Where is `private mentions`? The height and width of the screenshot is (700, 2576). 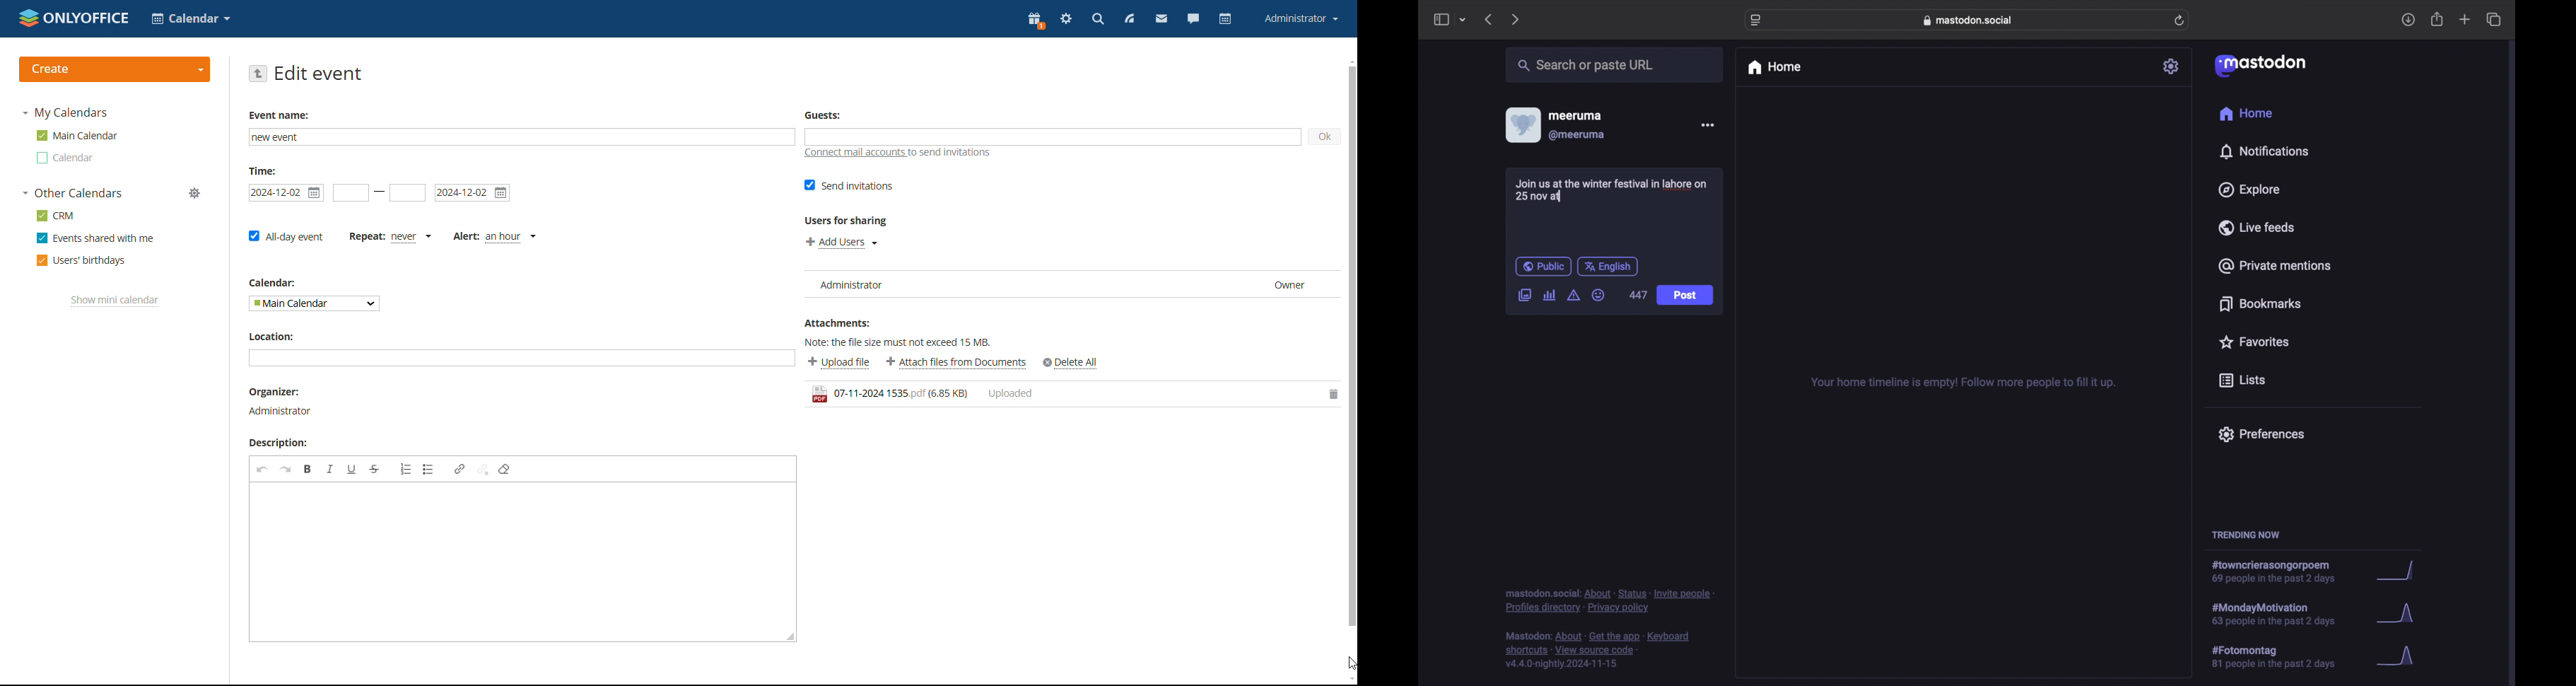 private mentions is located at coordinates (2275, 266).